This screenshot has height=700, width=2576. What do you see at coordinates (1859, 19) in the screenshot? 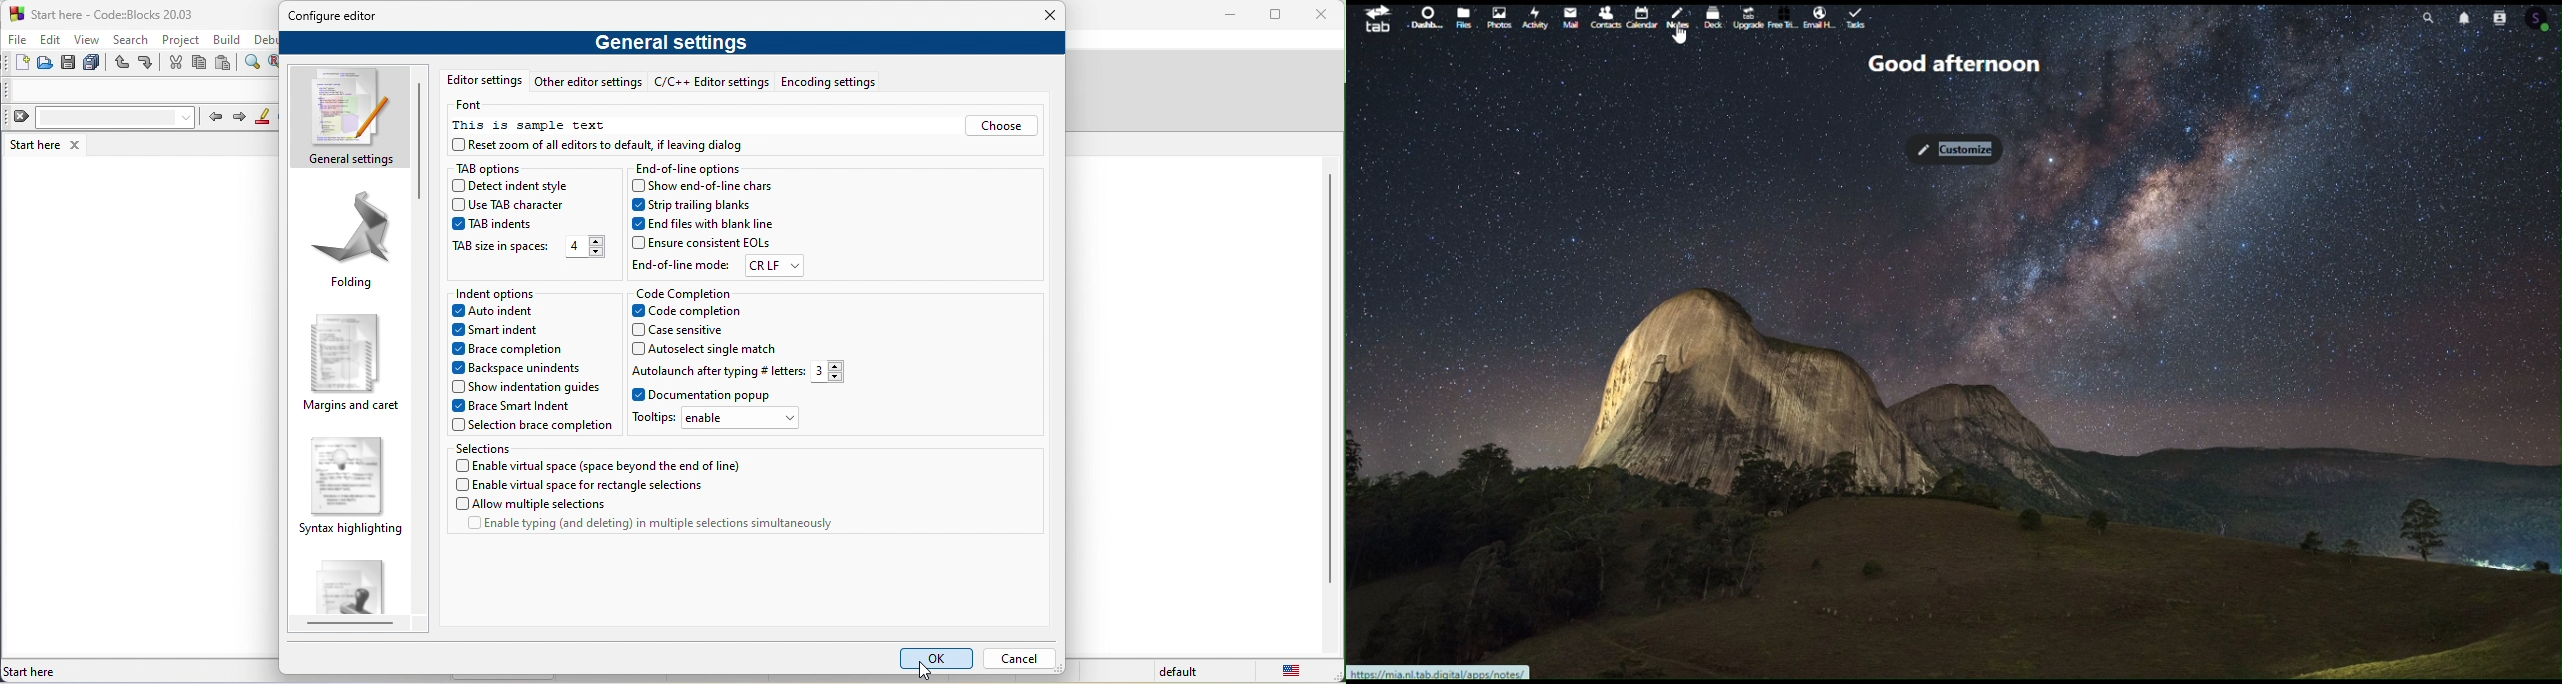
I see `Task` at bounding box center [1859, 19].